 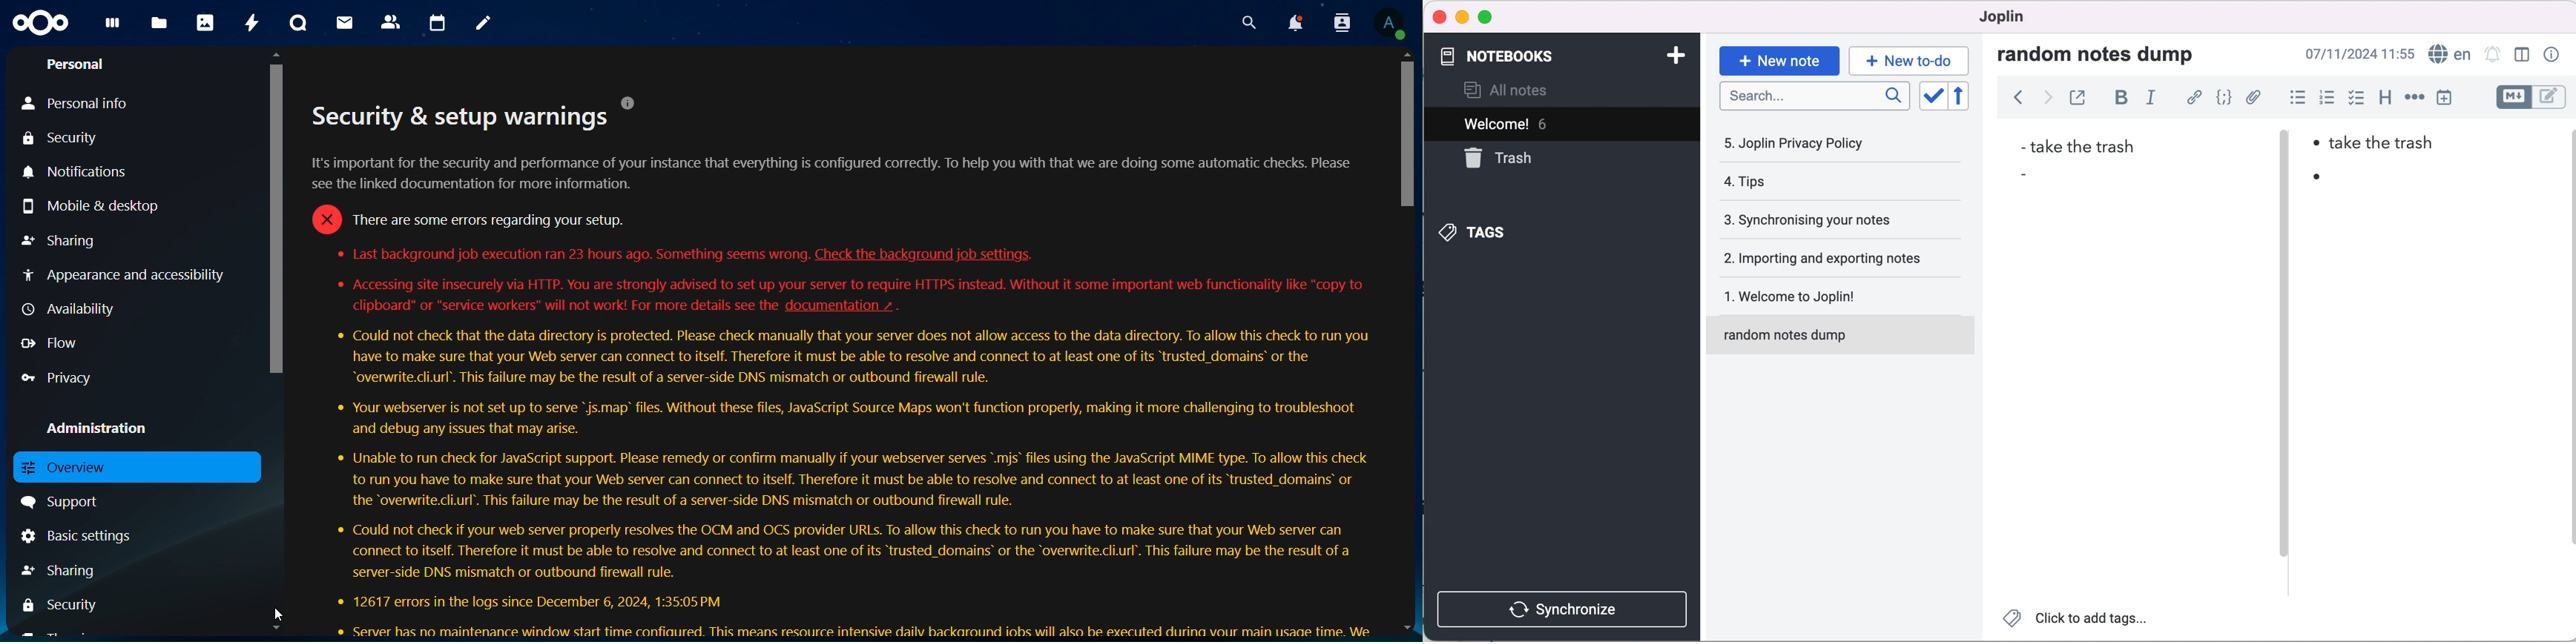 I want to click on reverse sort order, so click(x=1968, y=96).